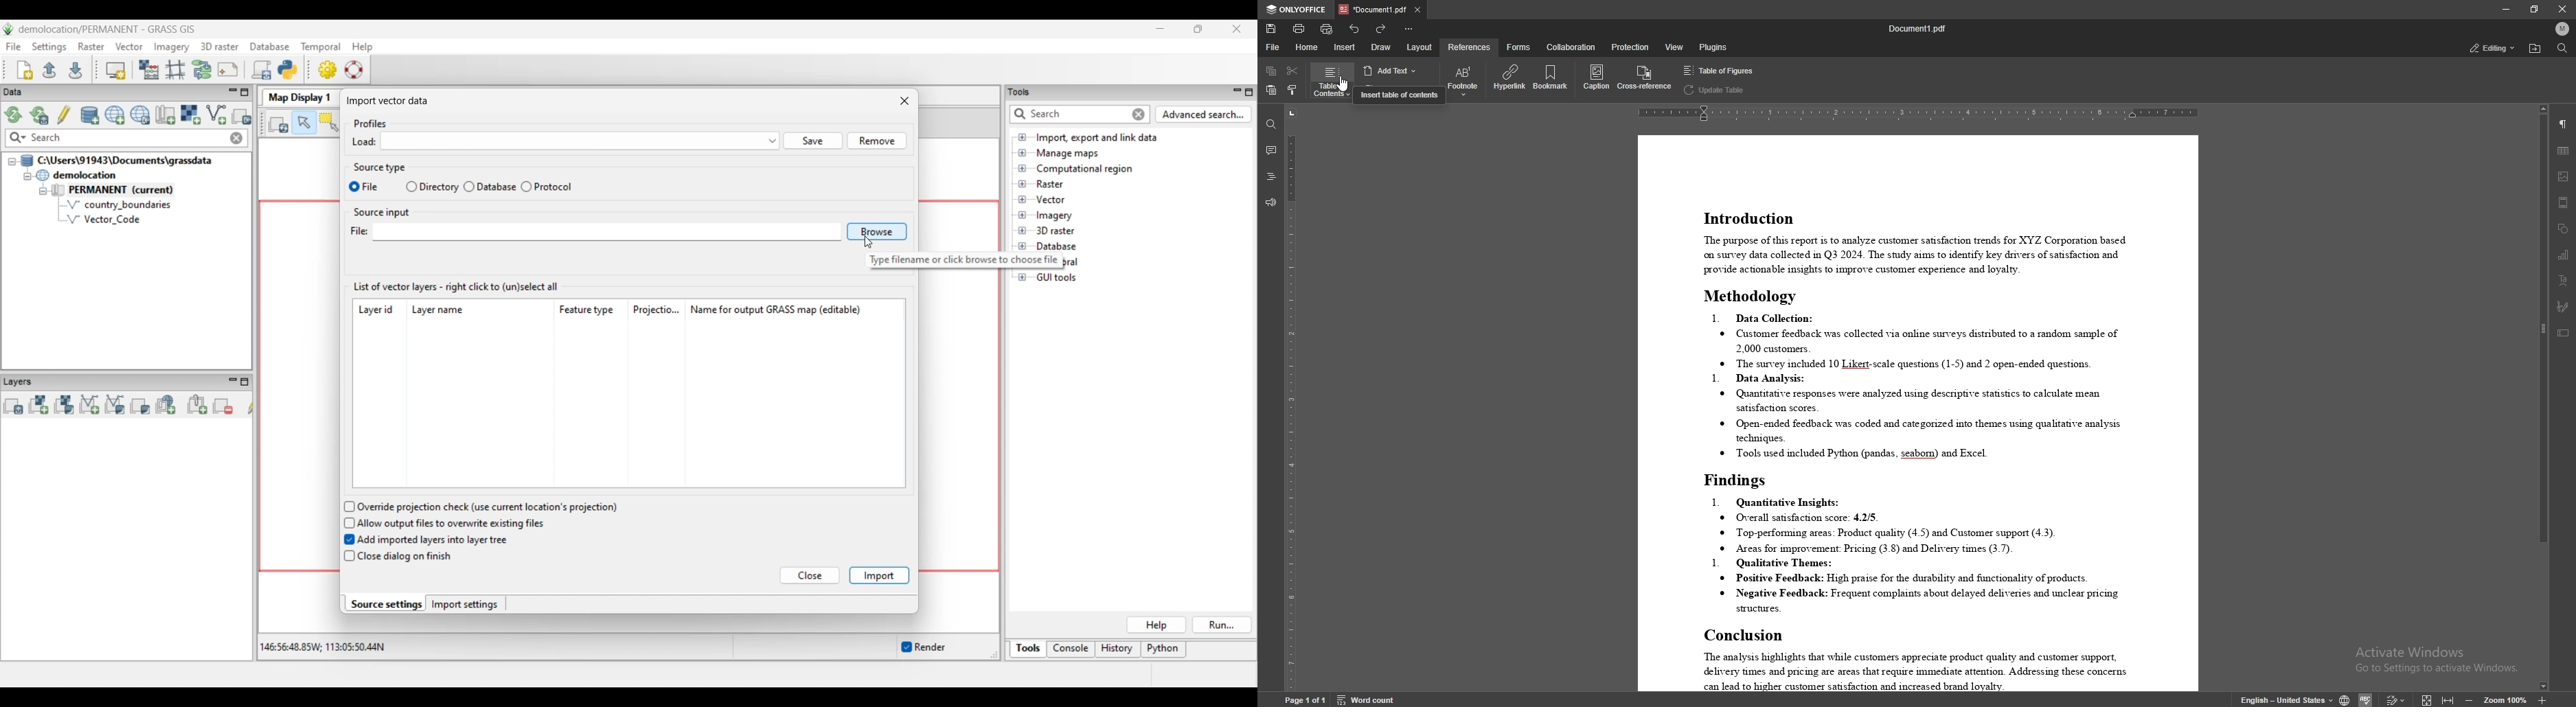 The height and width of the screenshot is (728, 2576). What do you see at coordinates (1271, 125) in the screenshot?
I see `find` at bounding box center [1271, 125].